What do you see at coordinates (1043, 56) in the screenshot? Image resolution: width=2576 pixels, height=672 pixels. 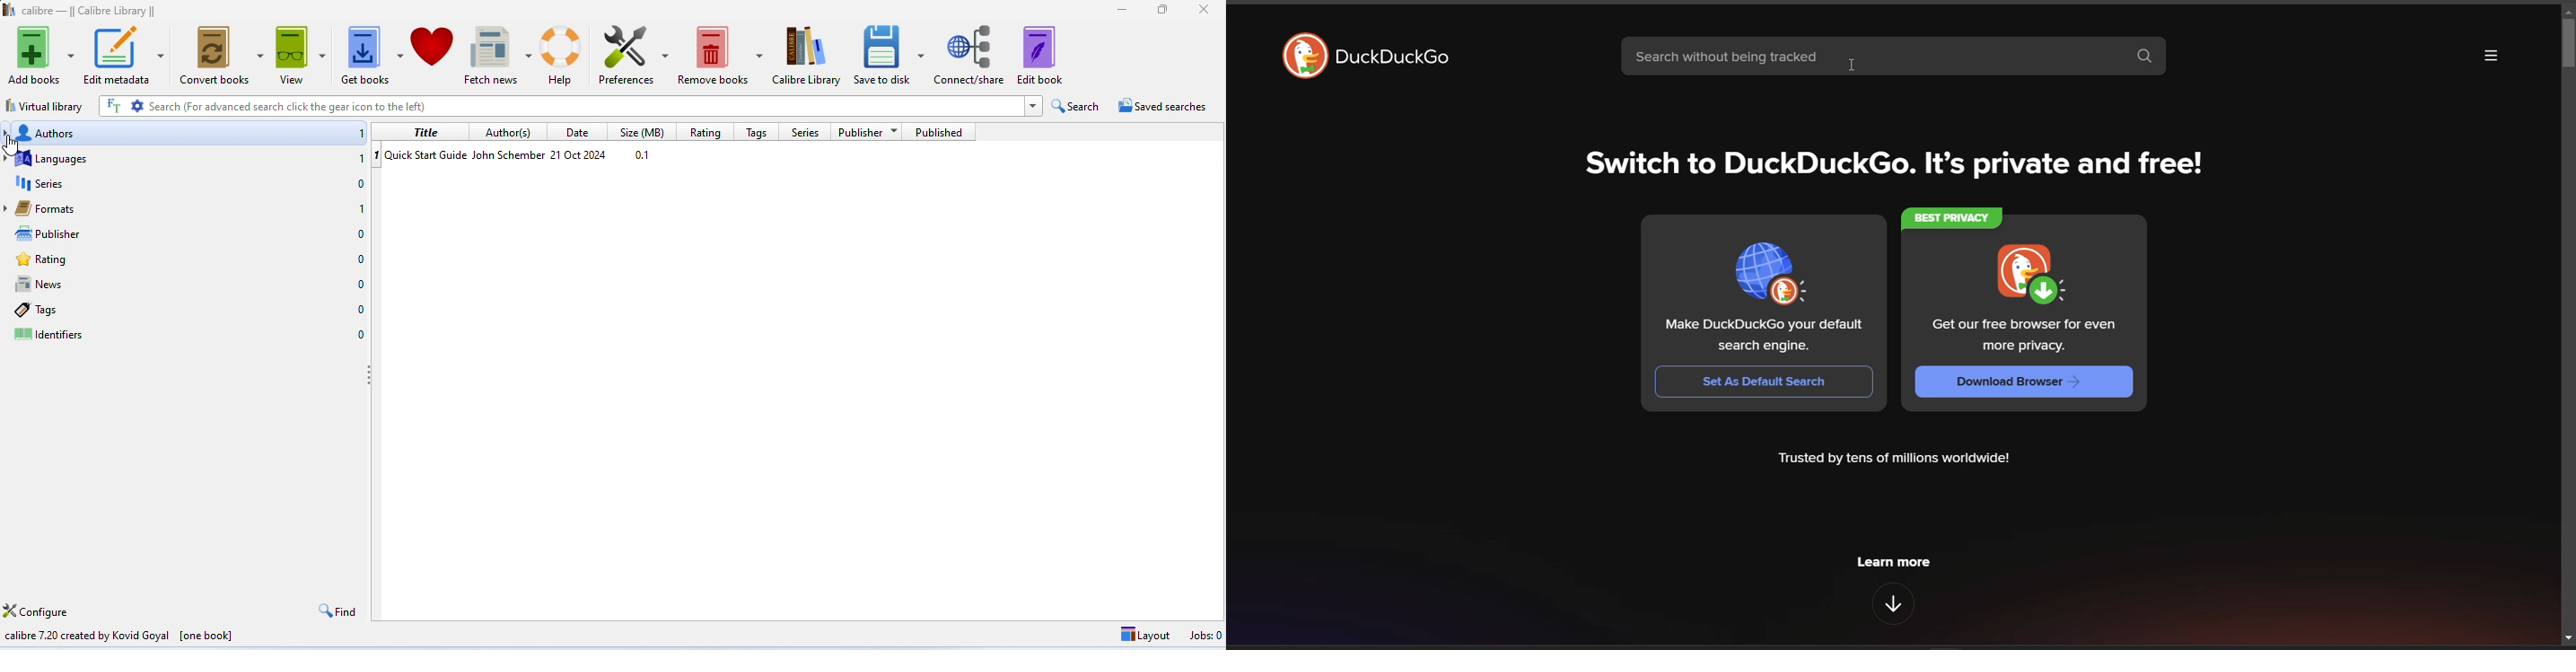 I see `edit book` at bounding box center [1043, 56].